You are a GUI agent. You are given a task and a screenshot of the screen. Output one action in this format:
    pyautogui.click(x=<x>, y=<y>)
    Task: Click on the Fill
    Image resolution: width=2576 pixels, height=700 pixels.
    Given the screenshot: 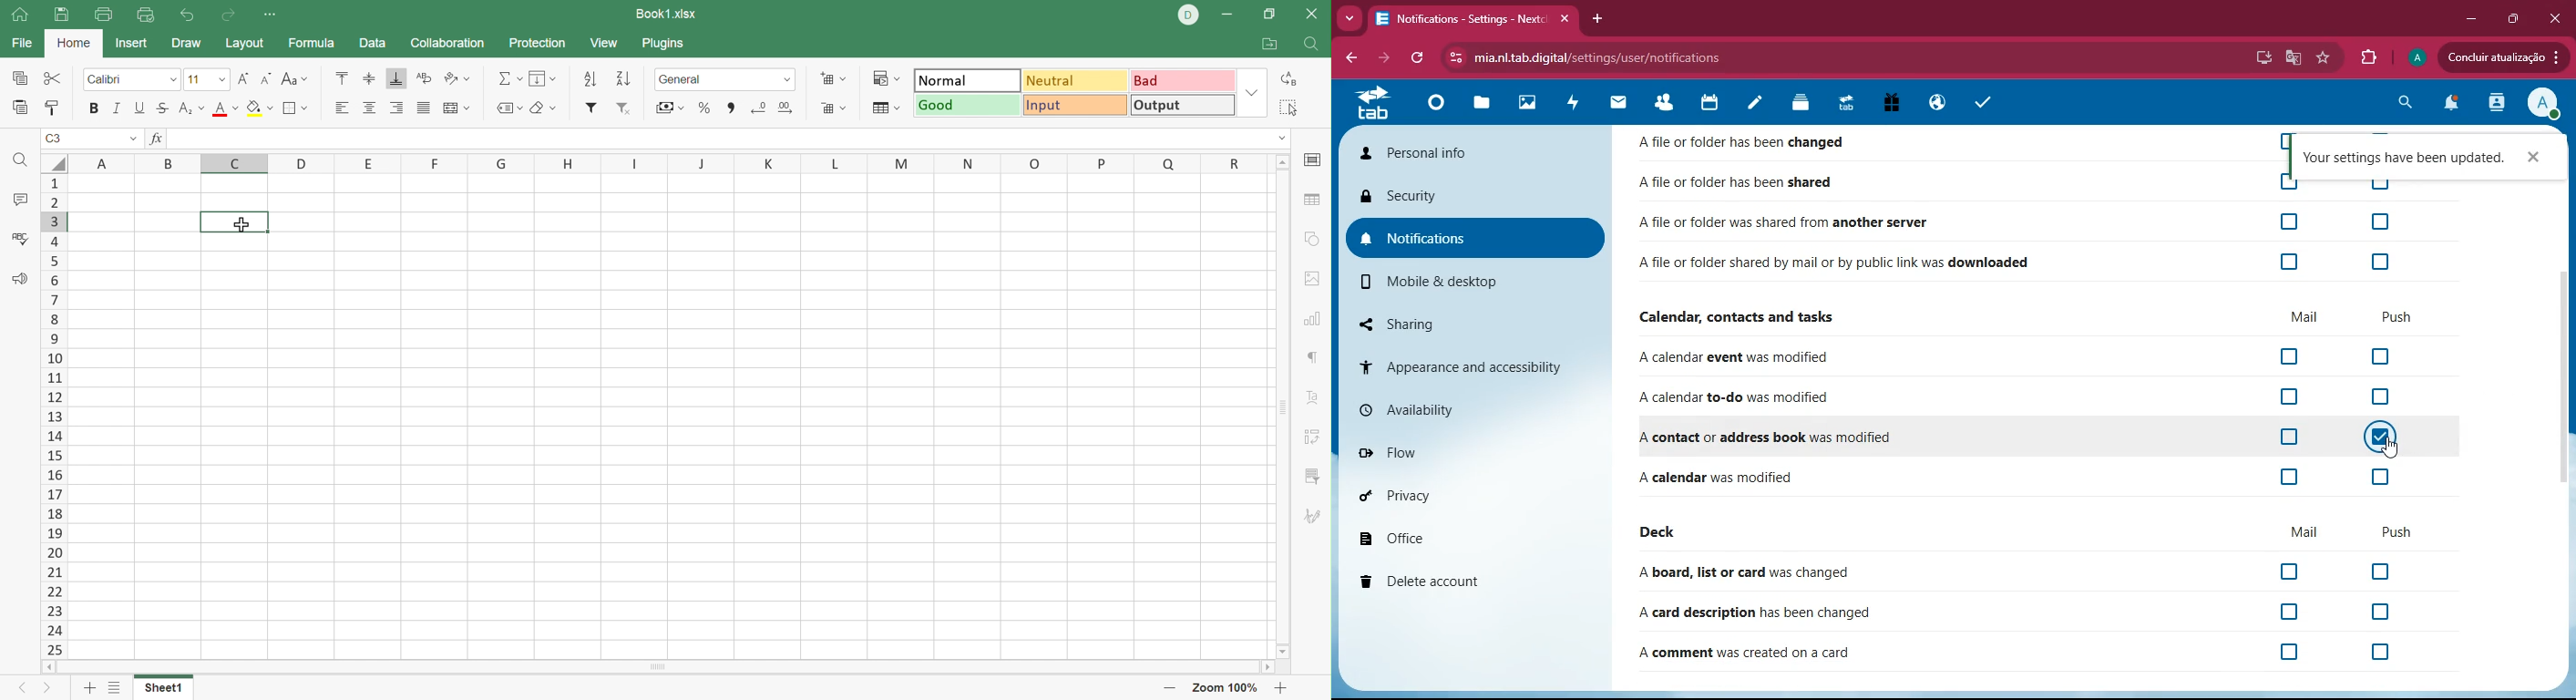 What is the action you would take?
    pyautogui.click(x=542, y=79)
    